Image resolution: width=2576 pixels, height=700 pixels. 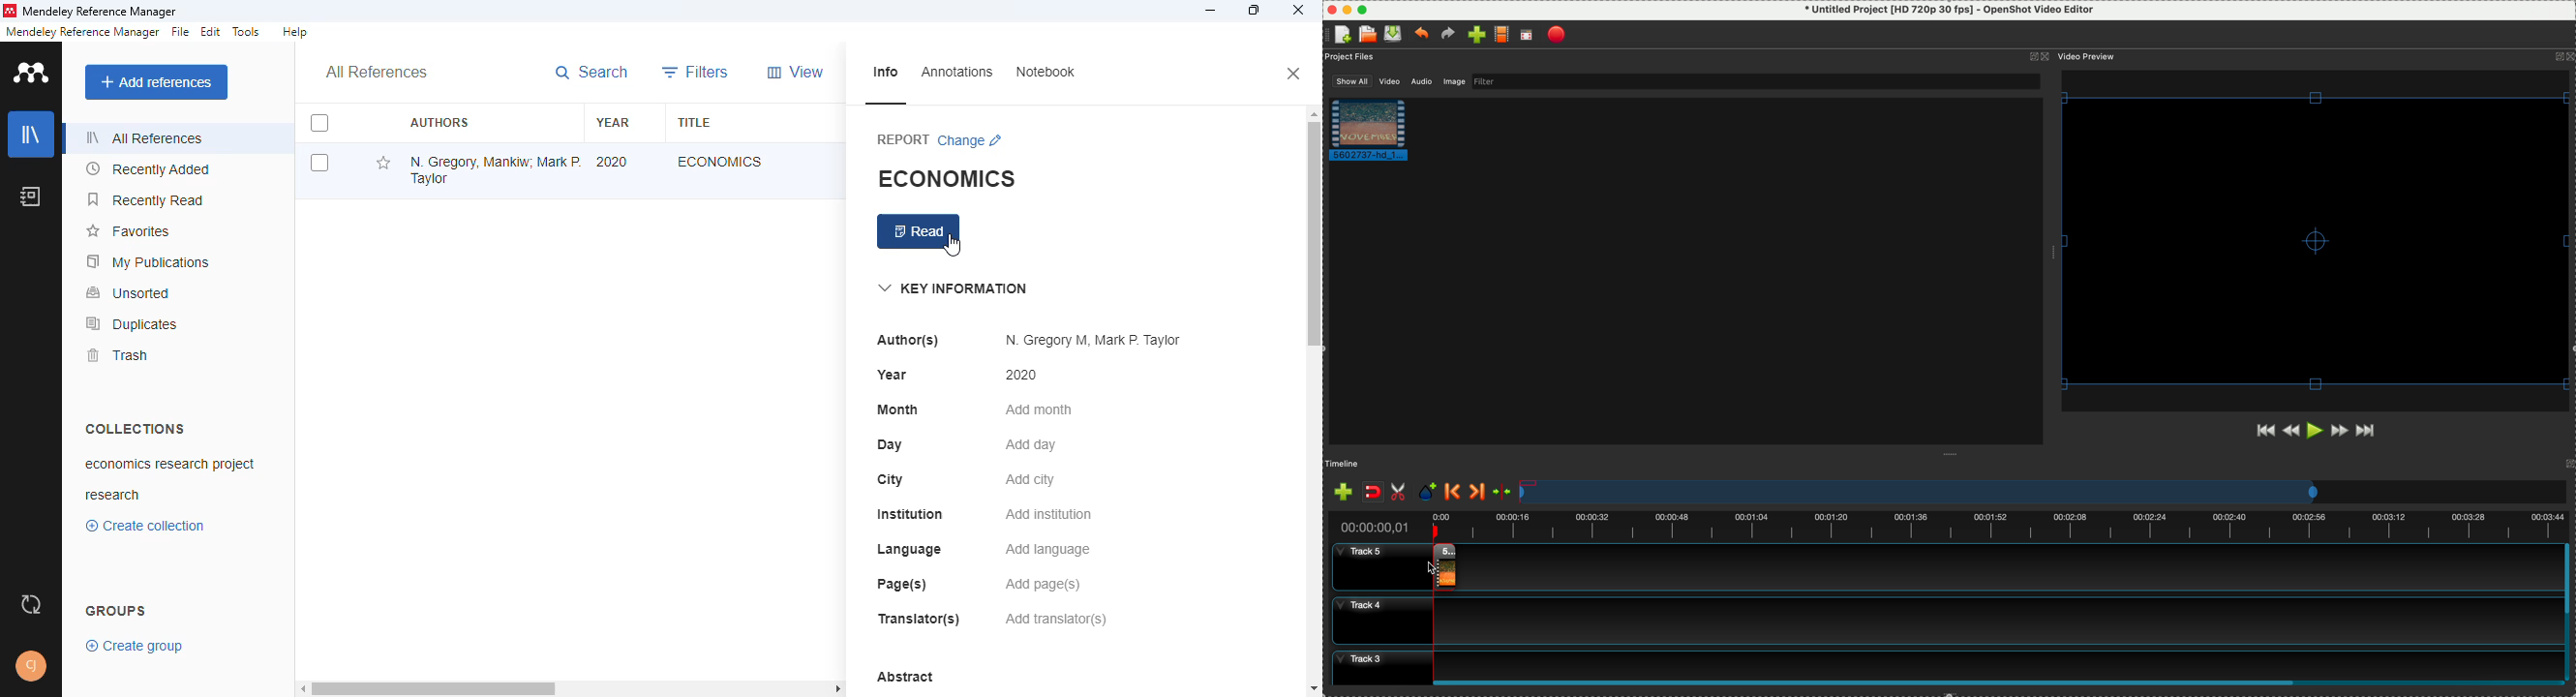 I want to click on economics, so click(x=720, y=160).